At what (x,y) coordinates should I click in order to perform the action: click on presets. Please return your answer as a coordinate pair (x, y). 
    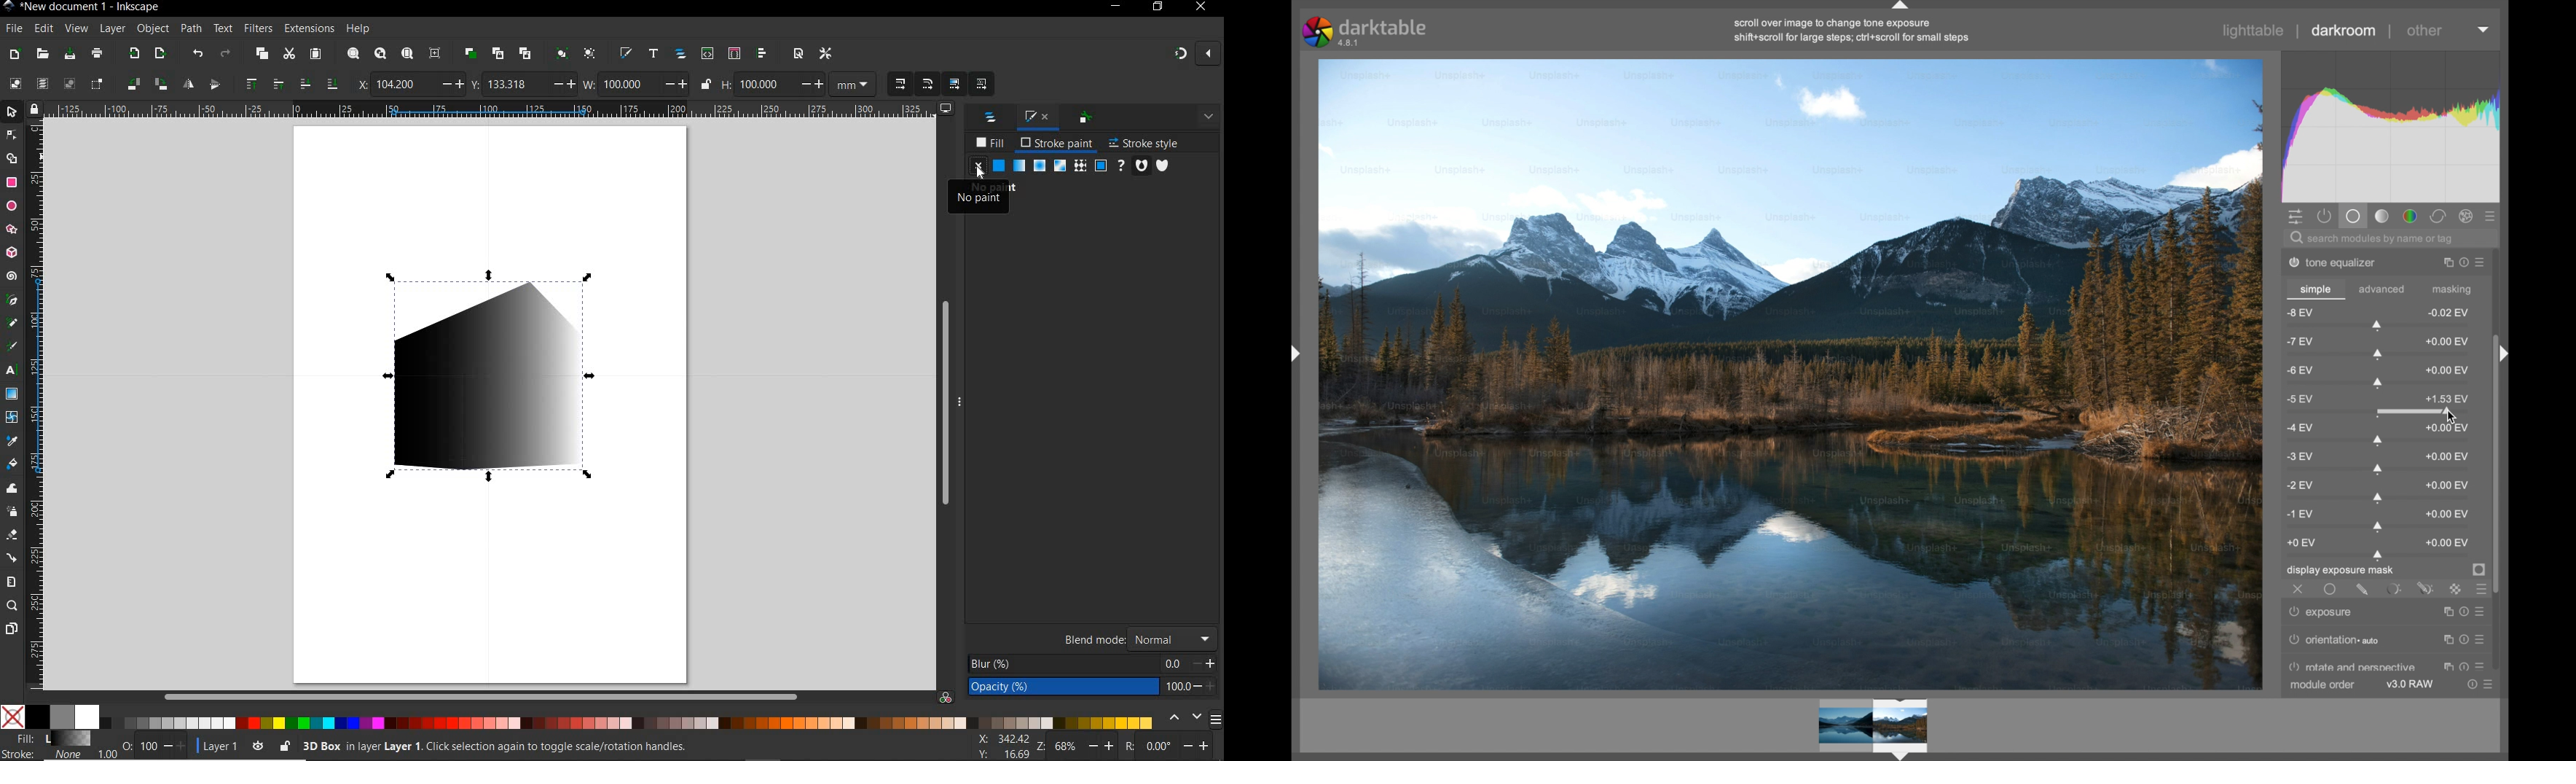
    Looking at the image, I should click on (2493, 216).